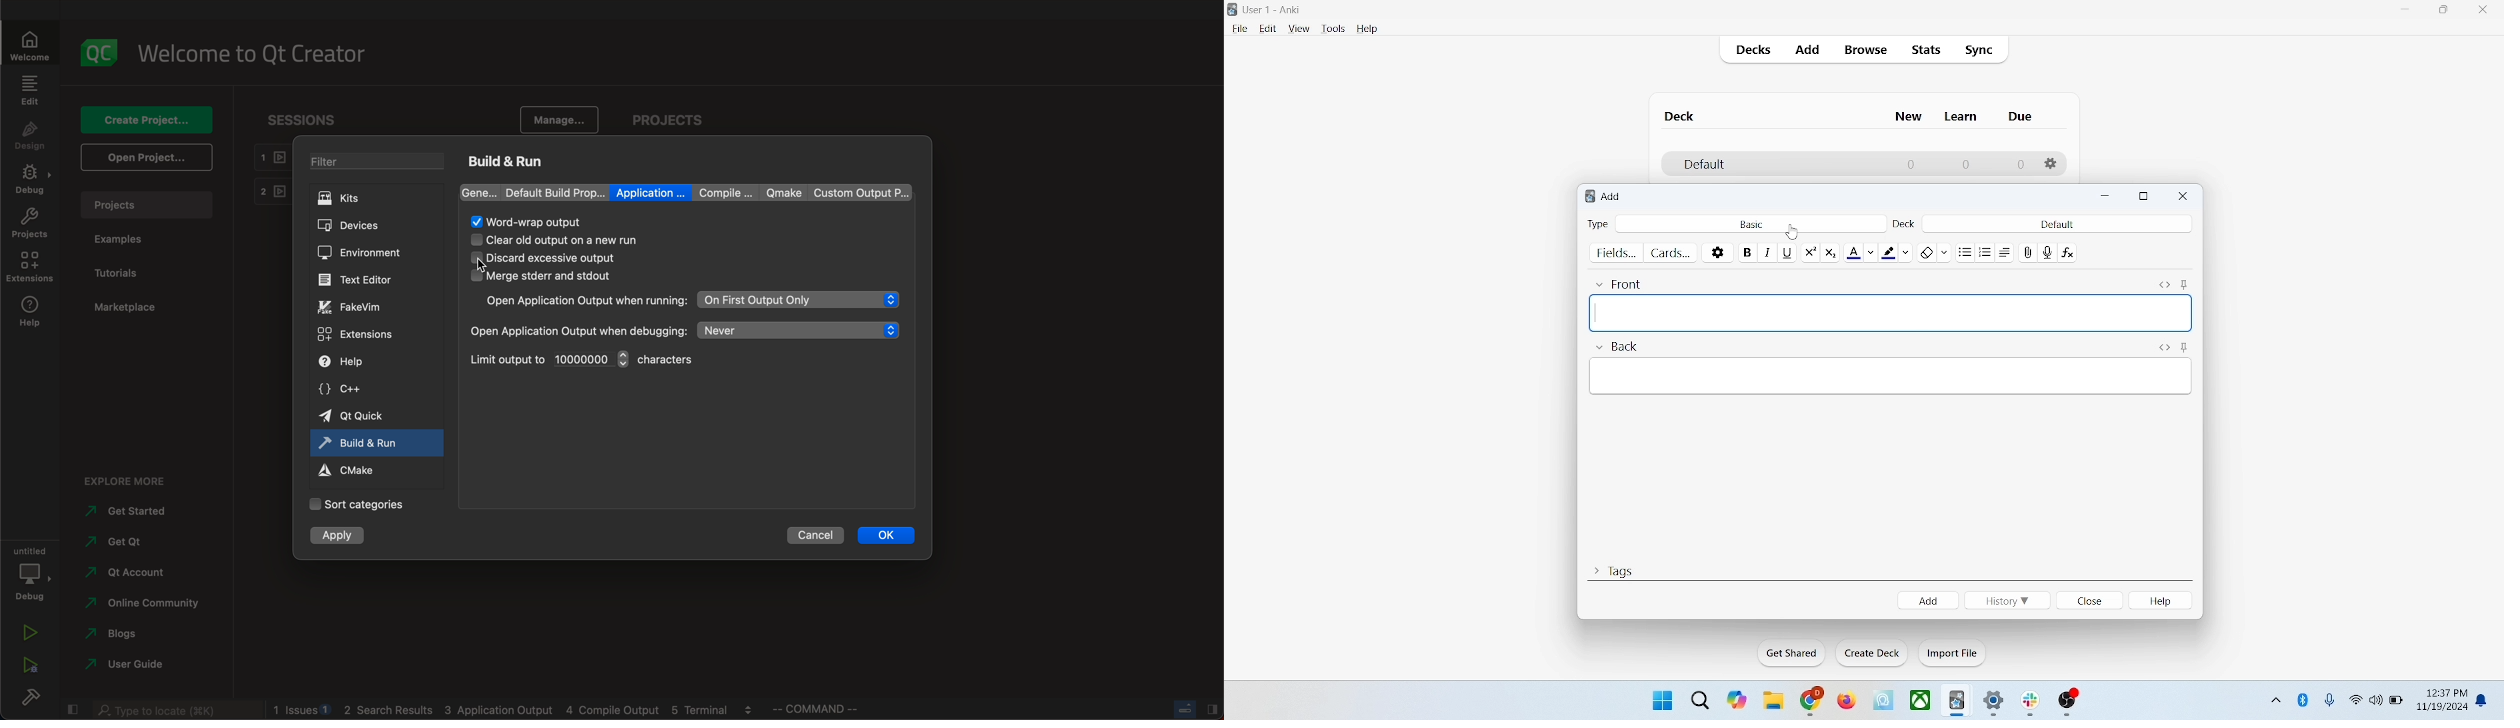 This screenshot has height=728, width=2520. I want to click on text highlight color, so click(1900, 252).